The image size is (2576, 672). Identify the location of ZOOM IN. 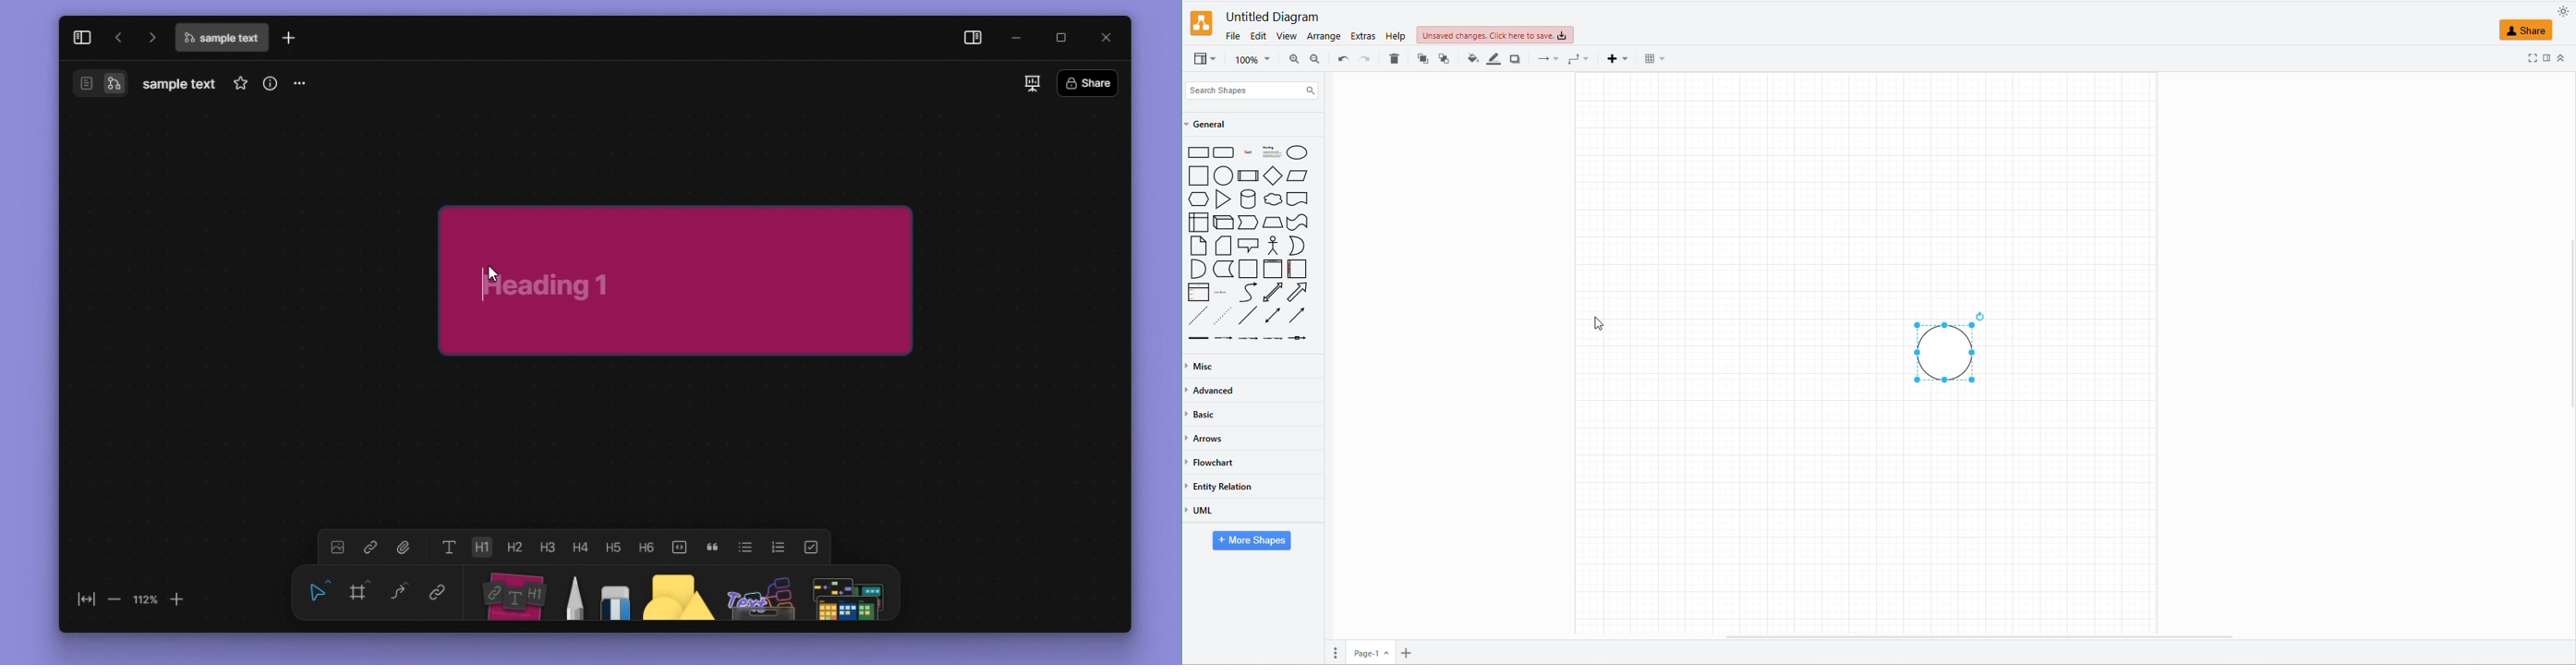
(1291, 60).